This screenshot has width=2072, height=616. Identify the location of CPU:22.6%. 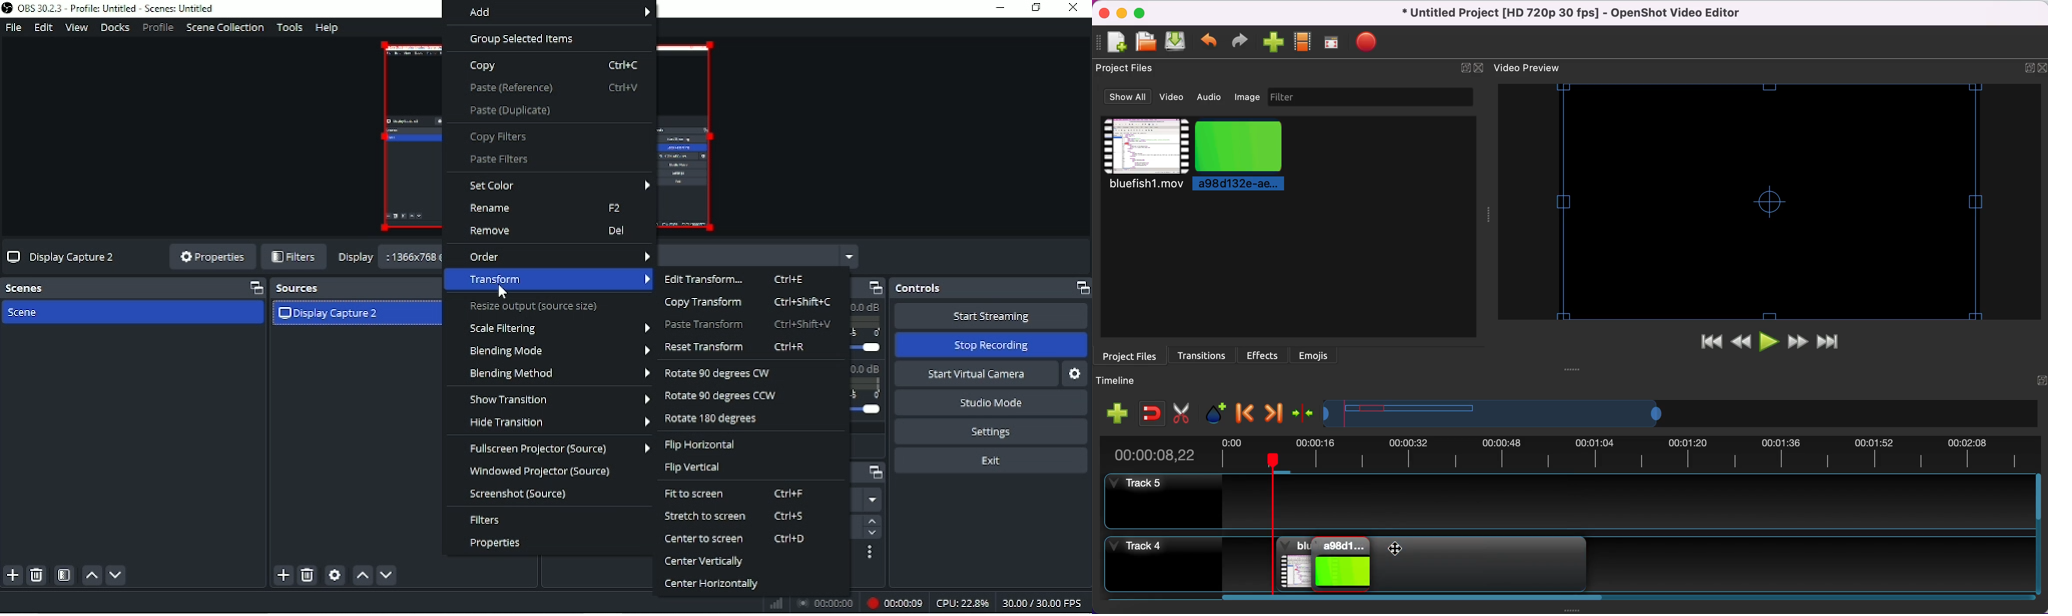
(961, 603).